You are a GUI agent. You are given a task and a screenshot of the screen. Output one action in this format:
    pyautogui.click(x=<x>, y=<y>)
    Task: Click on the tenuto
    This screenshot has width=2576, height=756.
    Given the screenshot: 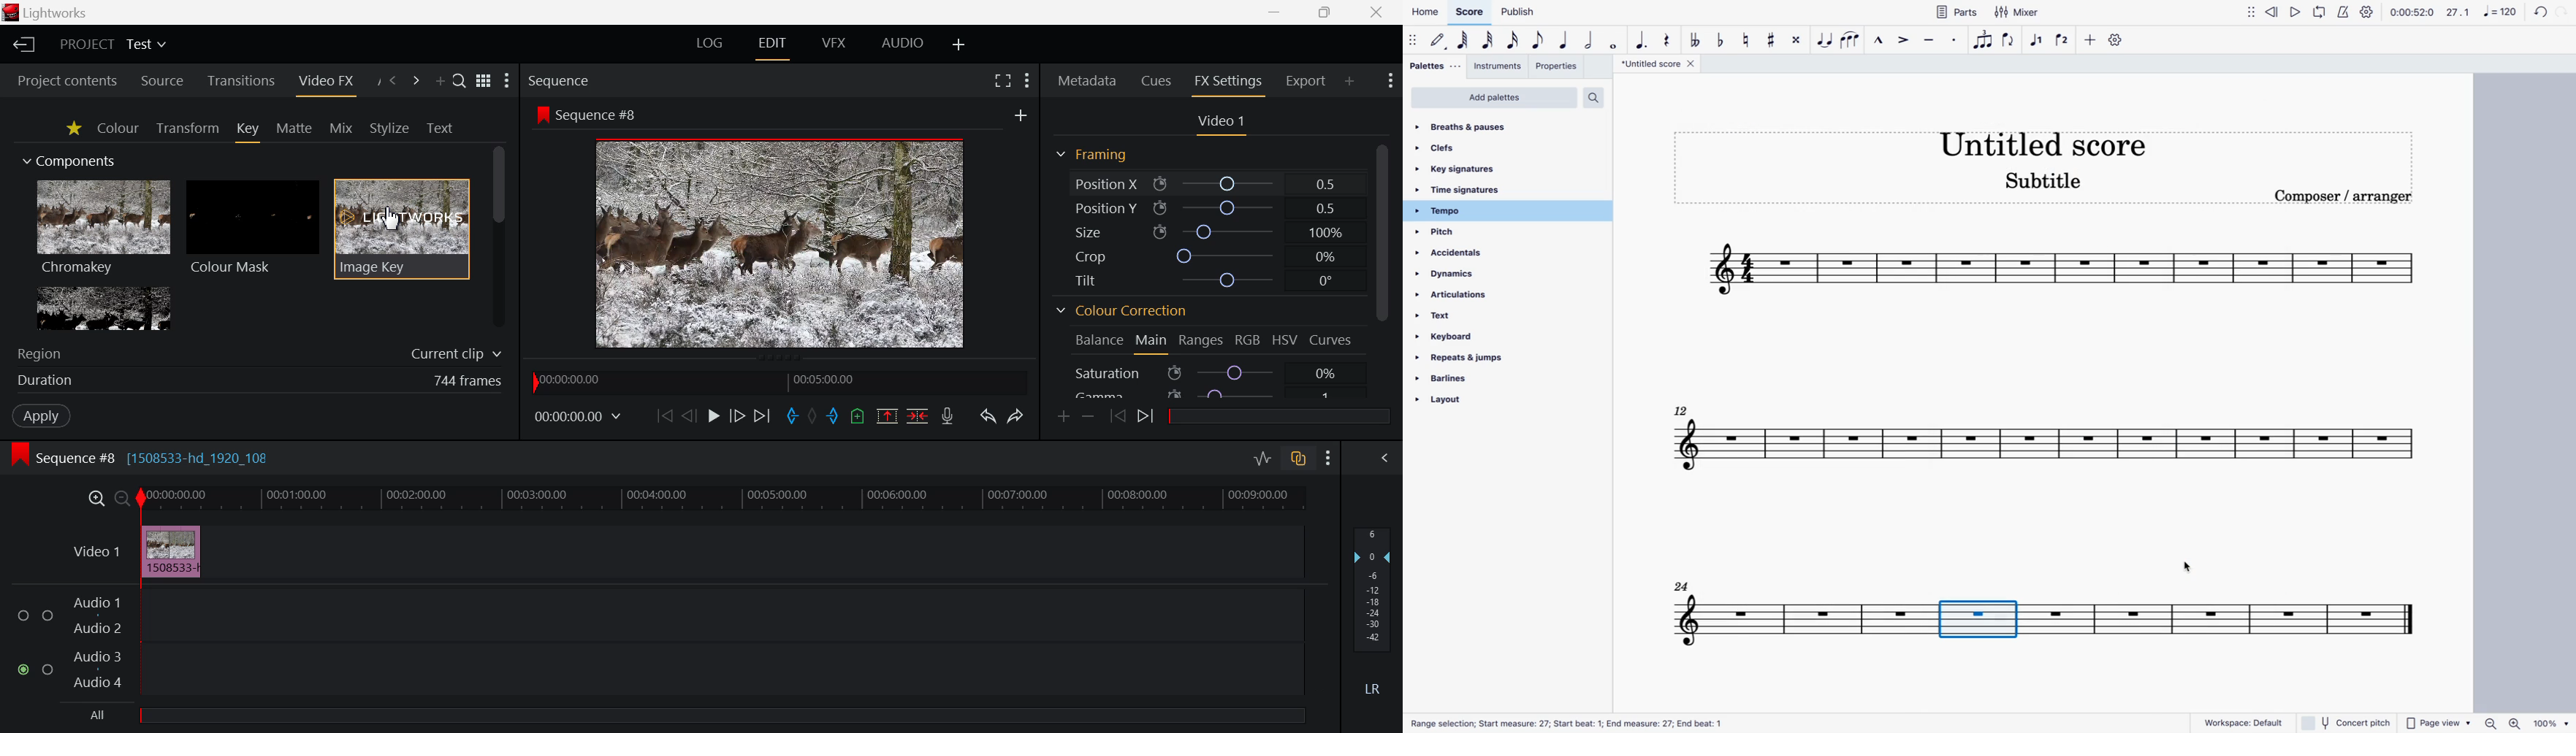 What is the action you would take?
    pyautogui.click(x=1931, y=38)
    